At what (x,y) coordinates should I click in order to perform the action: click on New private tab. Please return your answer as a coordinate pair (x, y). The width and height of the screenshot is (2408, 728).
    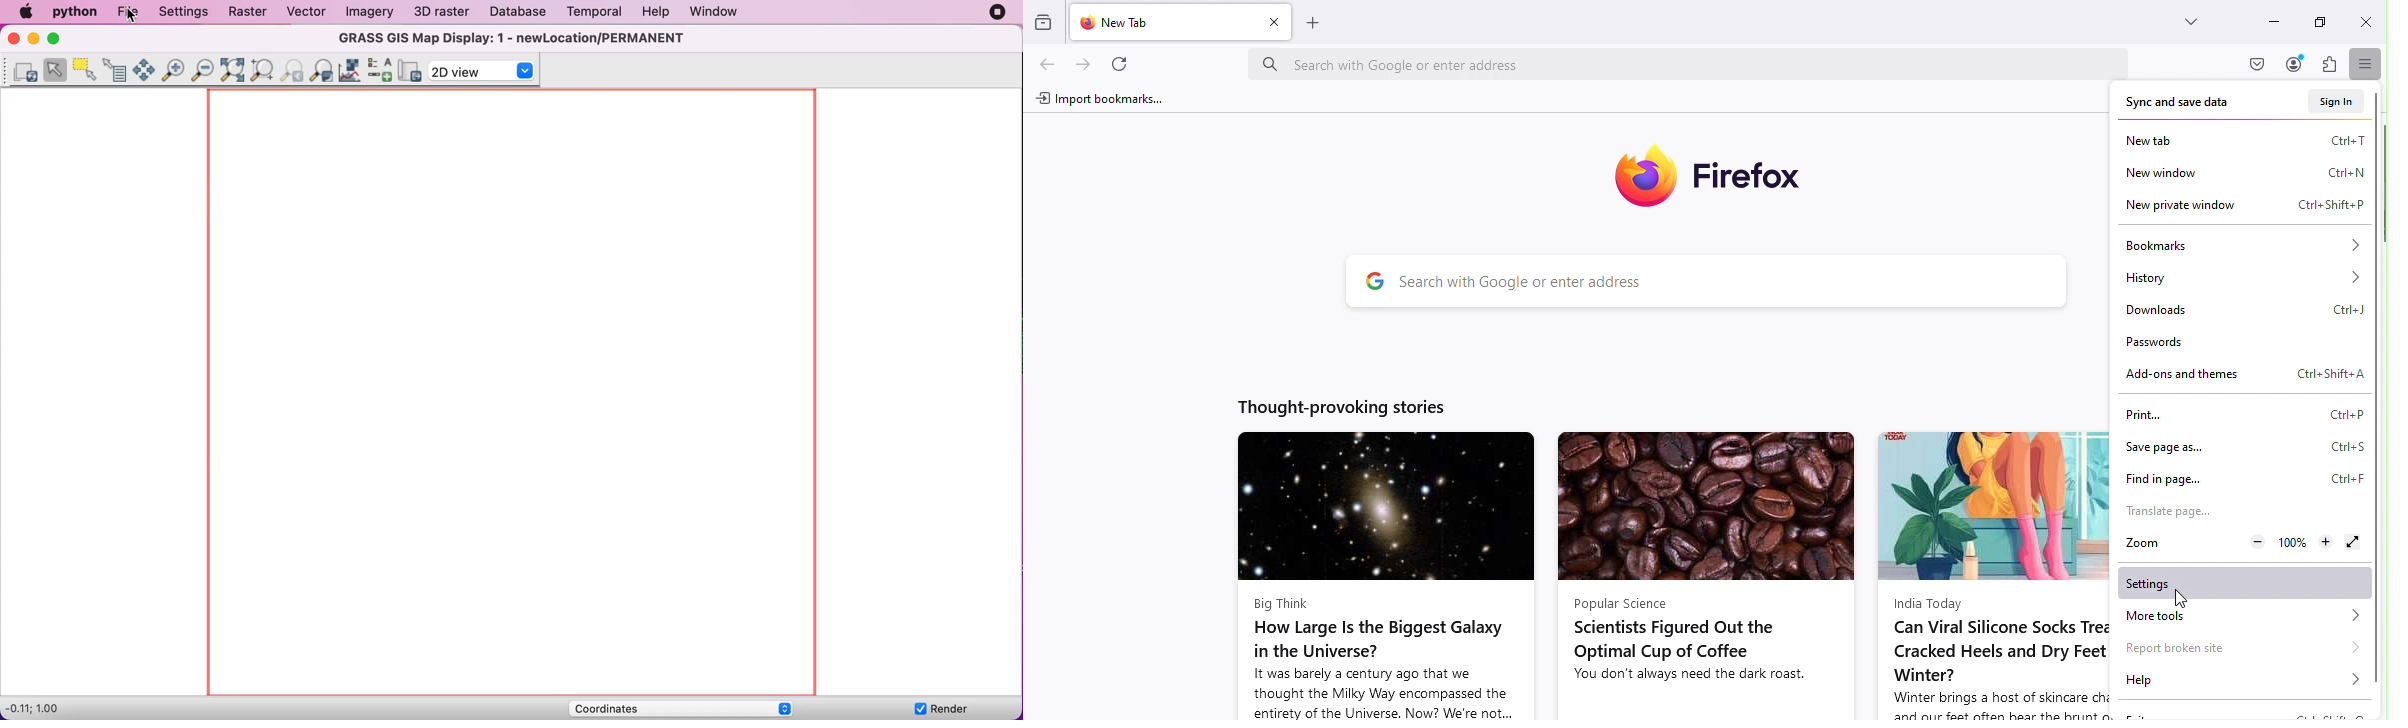
    Looking at the image, I should click on (2241, 205).